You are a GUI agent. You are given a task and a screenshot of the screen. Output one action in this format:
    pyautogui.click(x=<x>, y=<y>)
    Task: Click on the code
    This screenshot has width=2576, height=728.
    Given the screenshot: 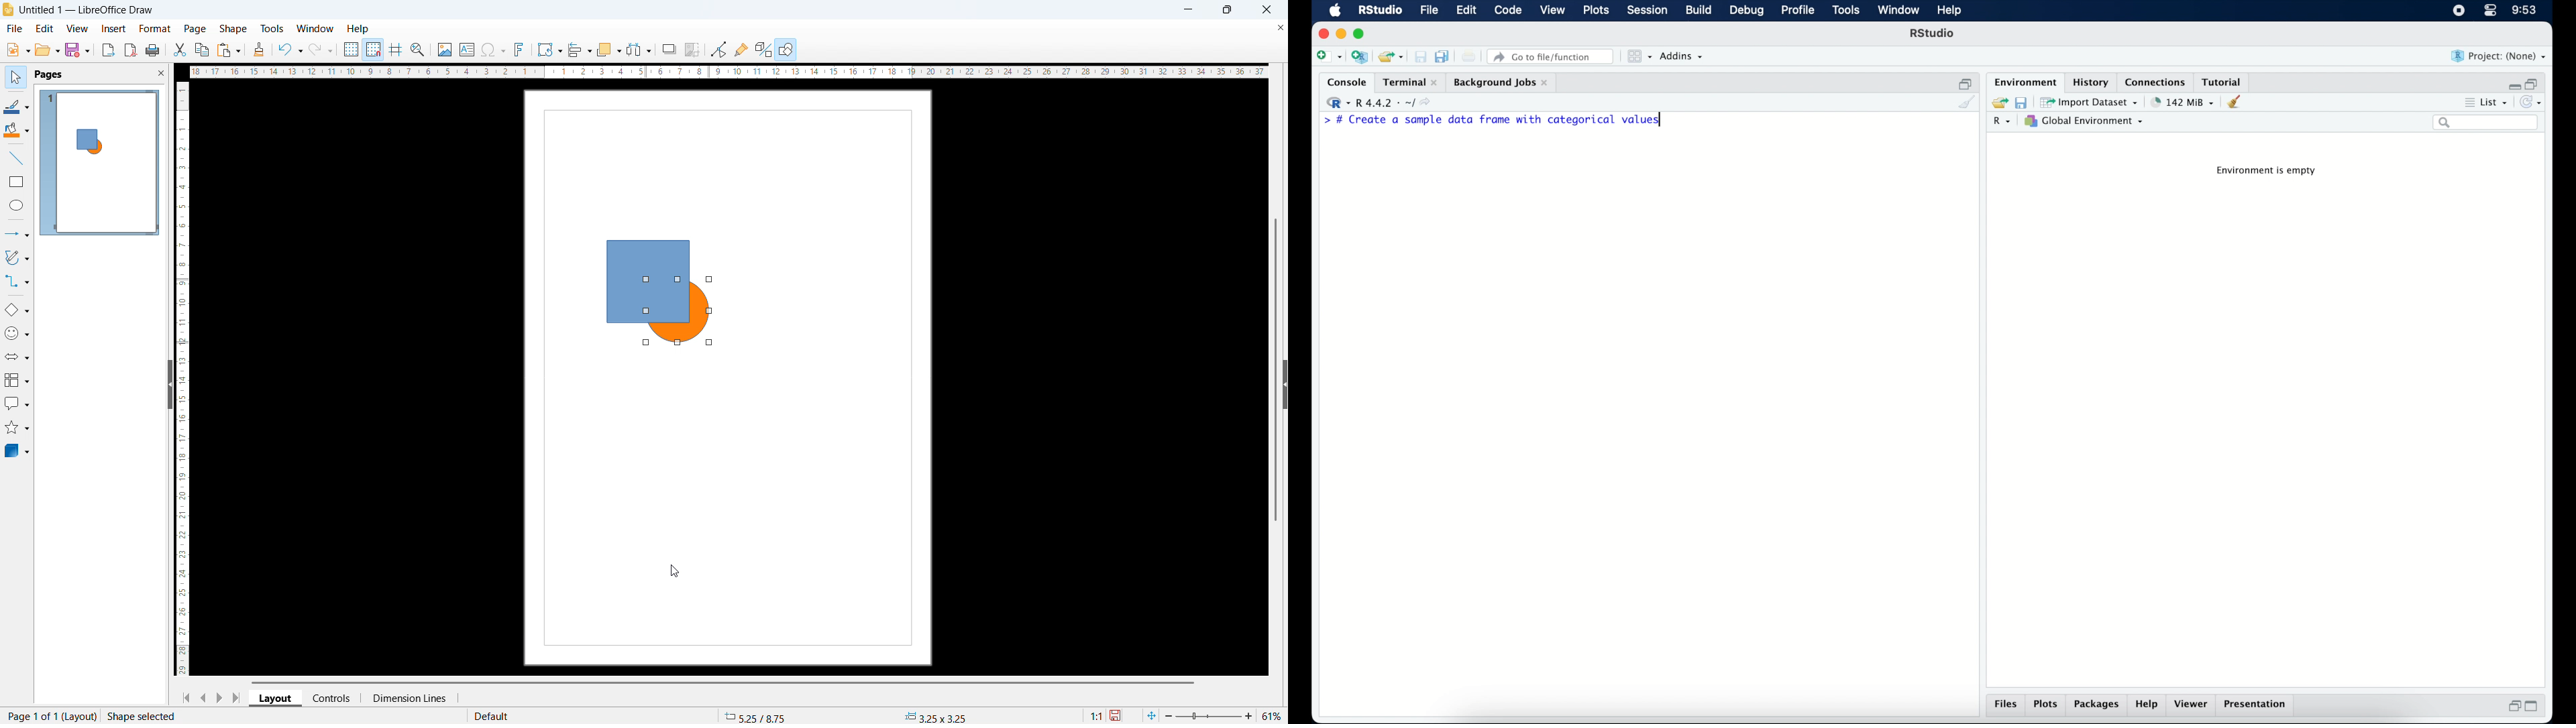 What is the action you would take?
    pyautogui.click(x=1508, y=11)
    